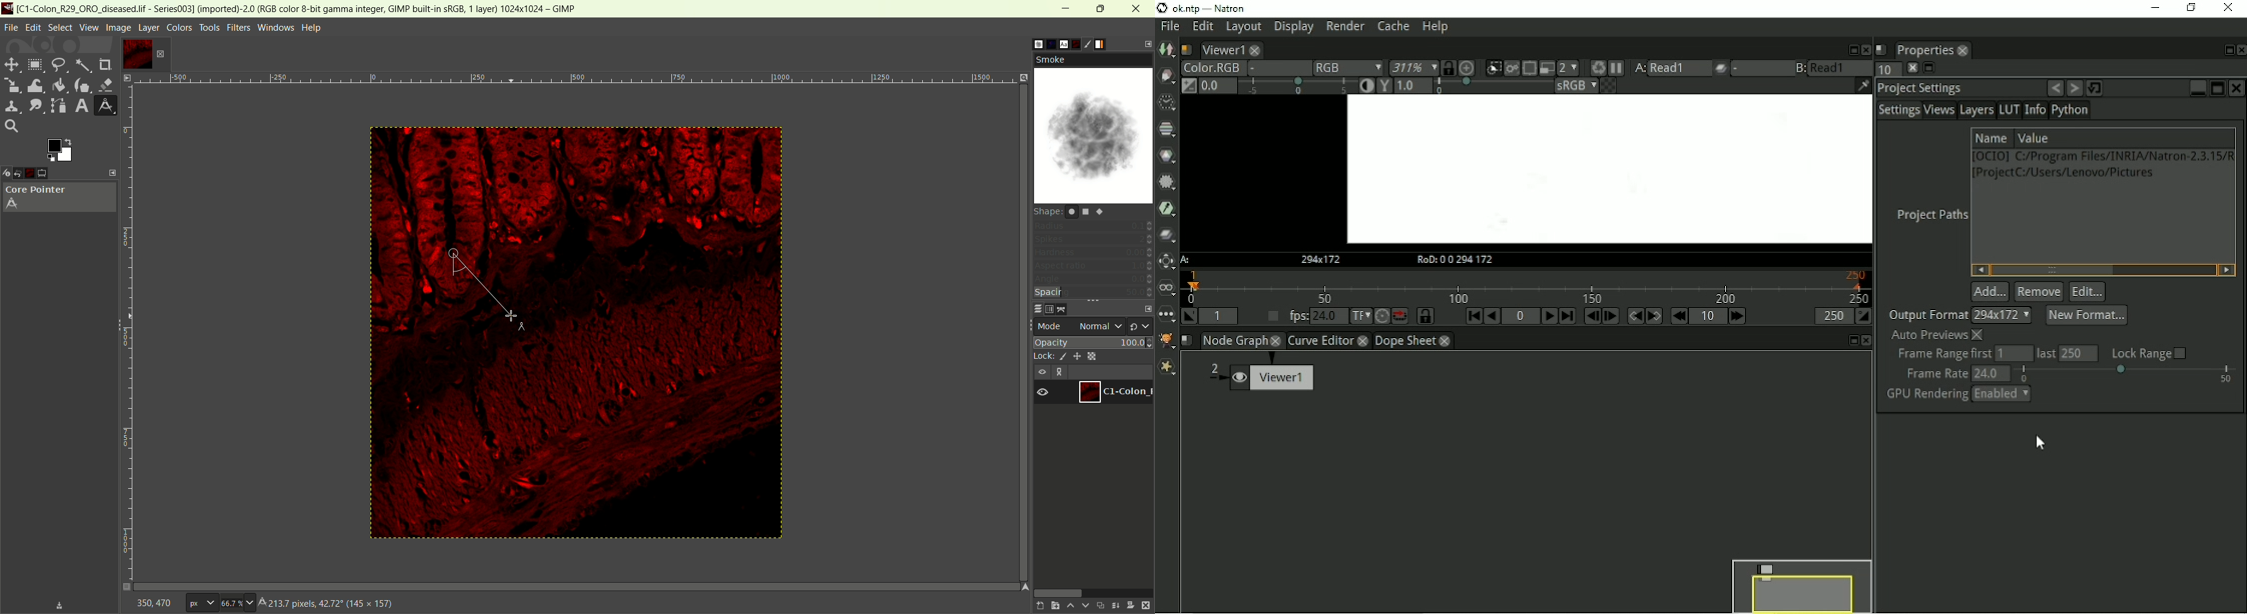  What do you see at coordinates (1016, 204) in the screenshot?
I see `vertical scroll bar` at bounding box center [1016, 204].